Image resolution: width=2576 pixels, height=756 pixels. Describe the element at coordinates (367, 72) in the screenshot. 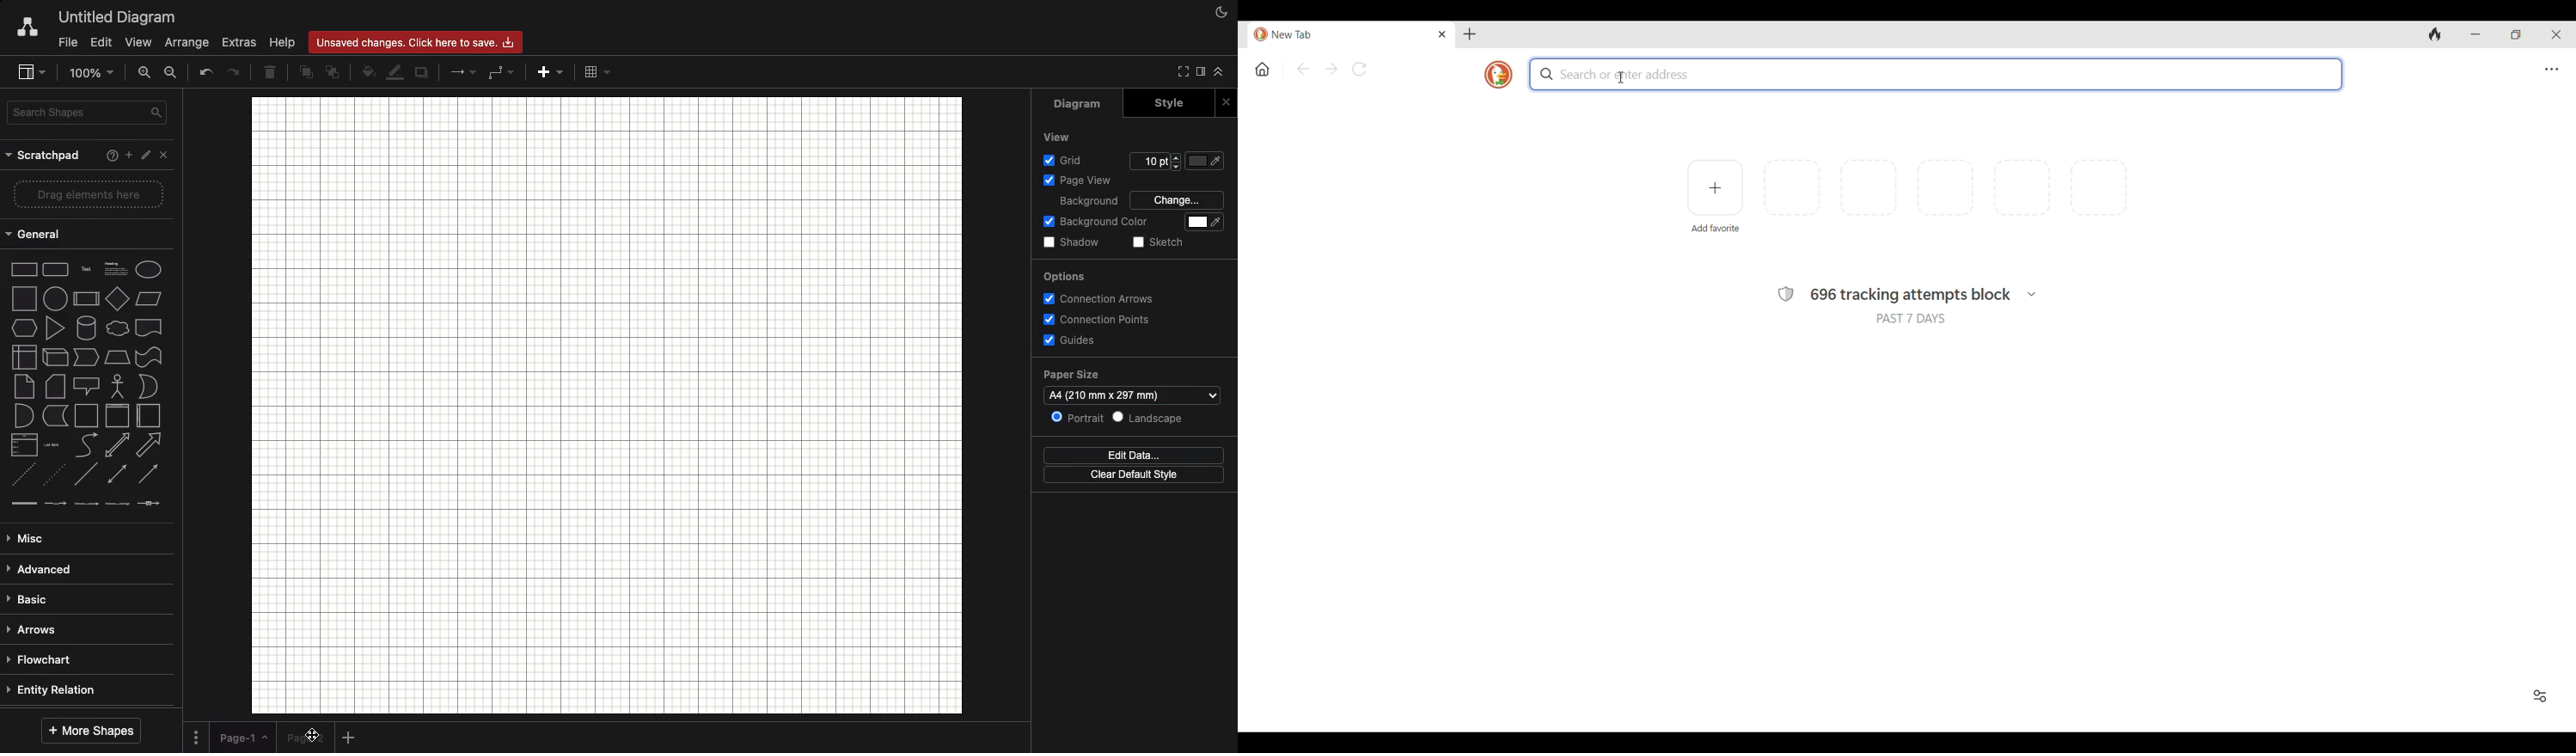

I see `Fill color` at that location.